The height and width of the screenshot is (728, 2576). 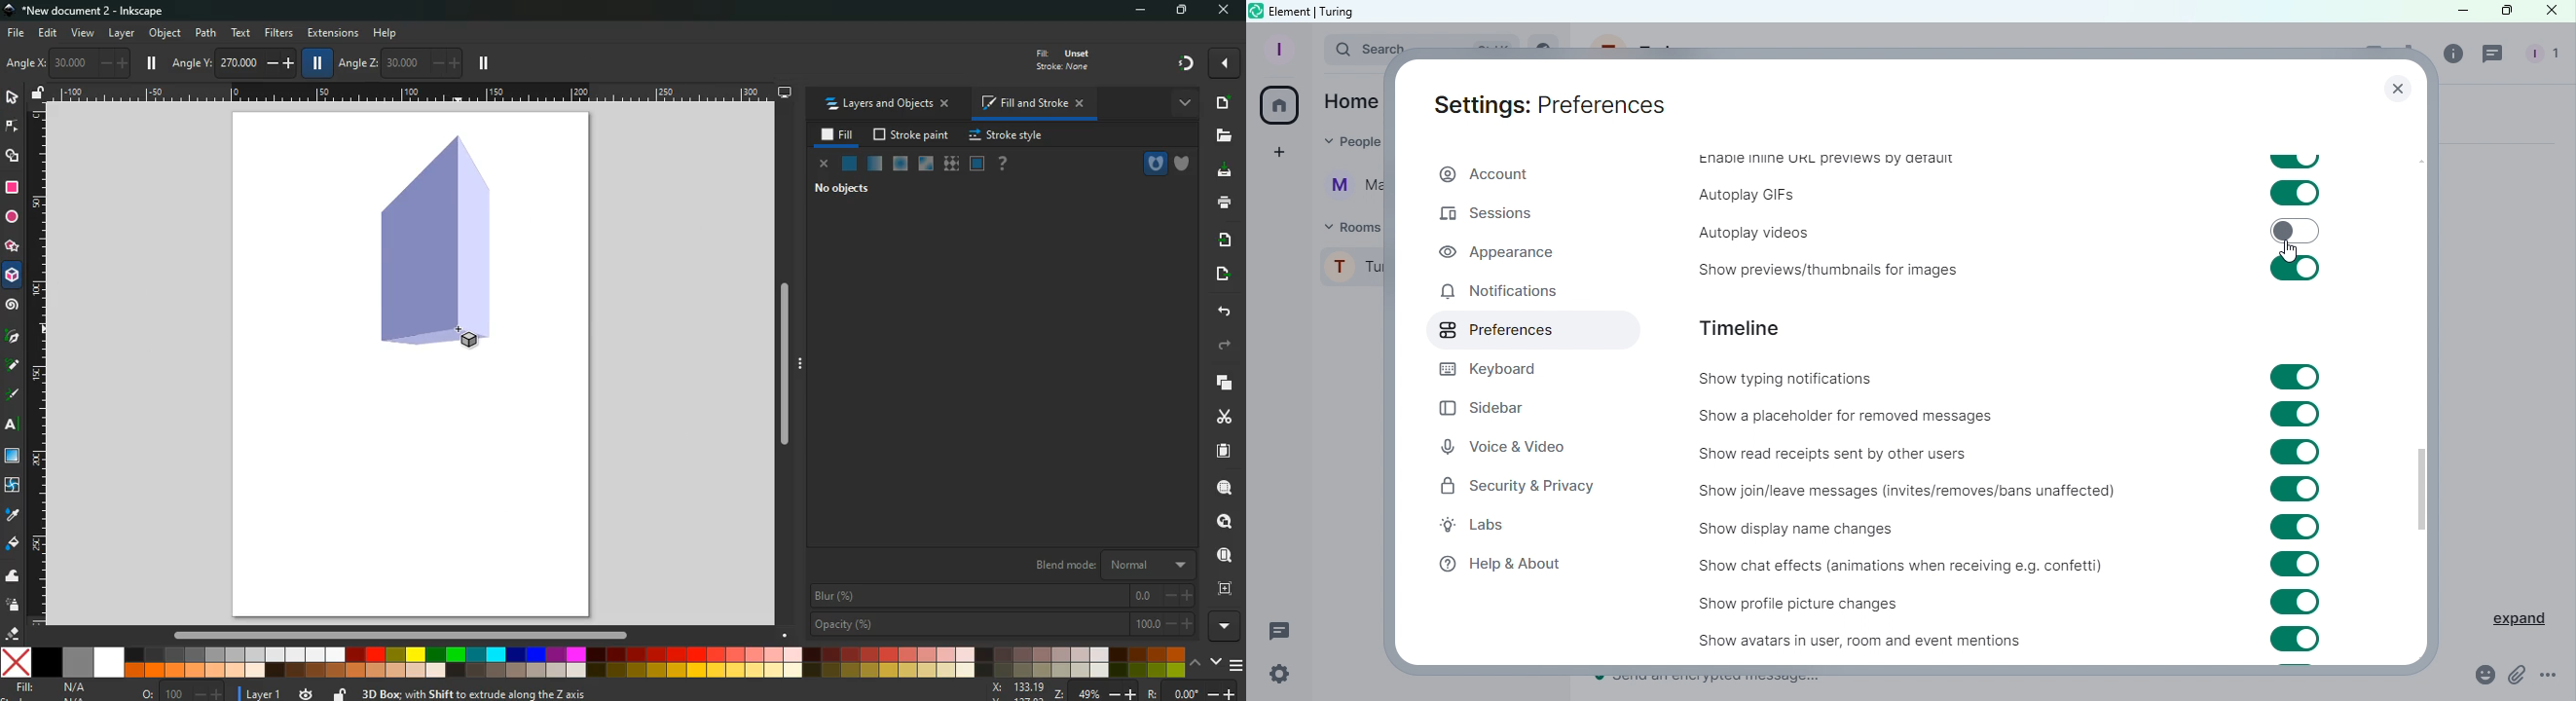 What do you see at coordinates (315, 62) in the screenshot?
I see `pause` at bounding box center [315, 62].